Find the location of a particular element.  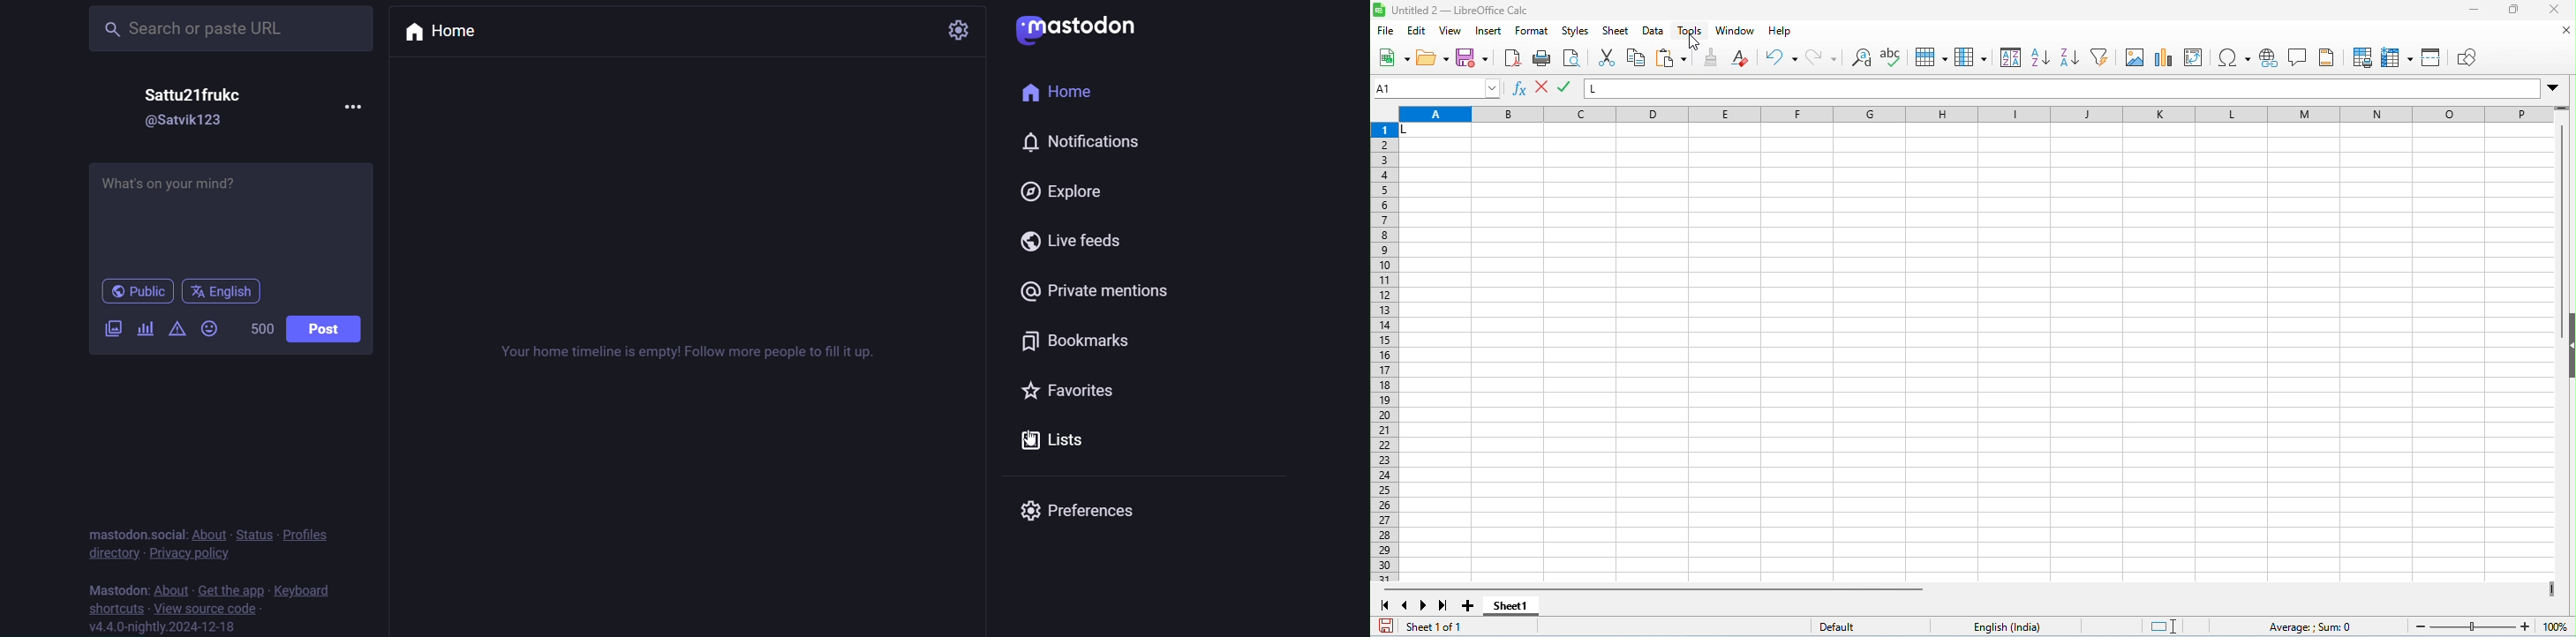

cut is located at coordinates (1609, 57).